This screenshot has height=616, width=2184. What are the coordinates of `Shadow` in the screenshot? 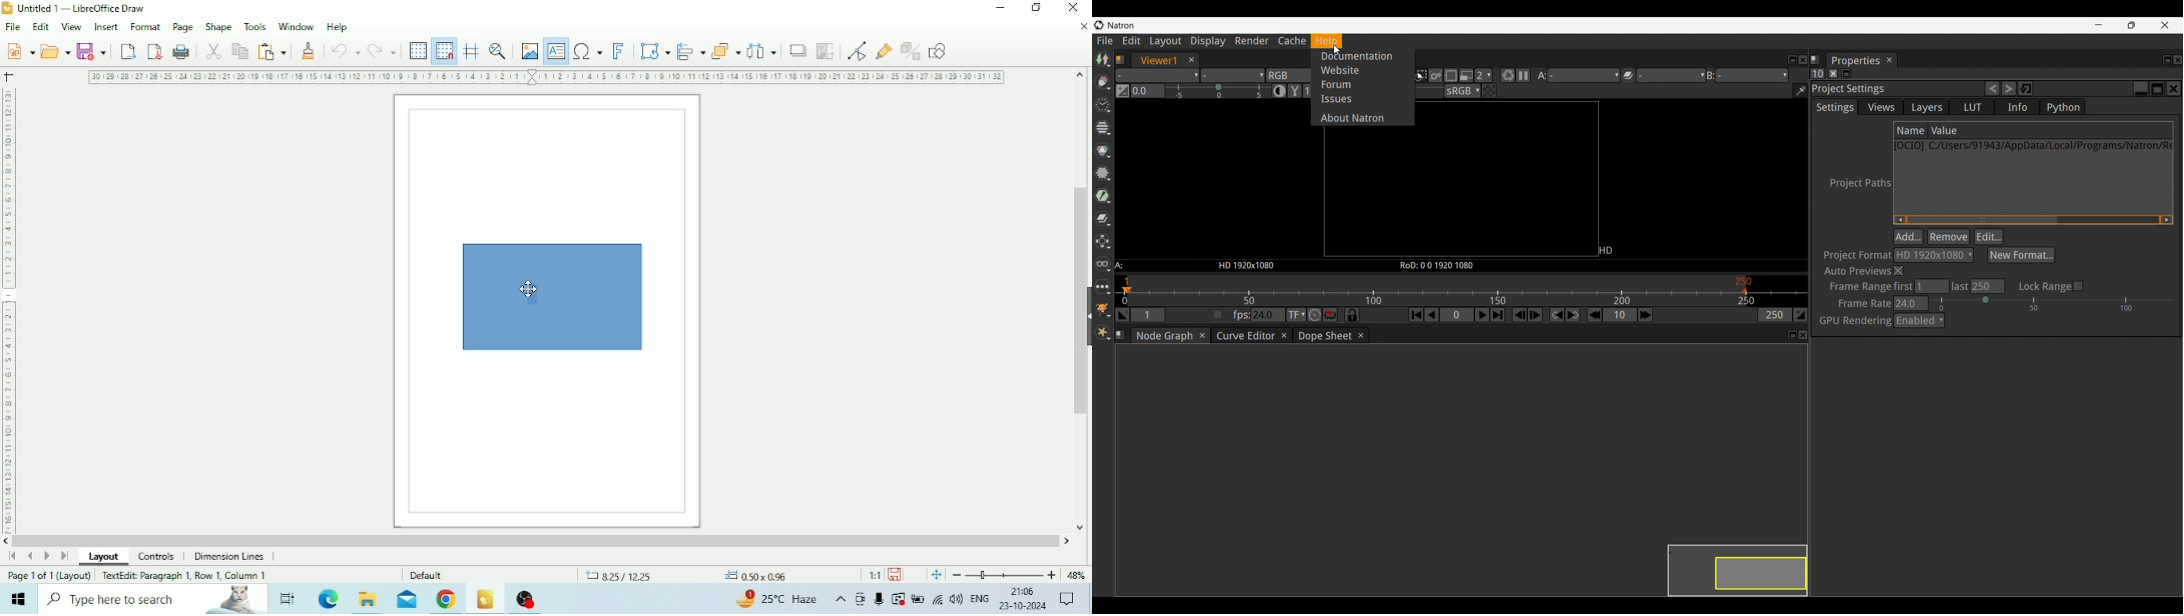 It's located at (799, 50).